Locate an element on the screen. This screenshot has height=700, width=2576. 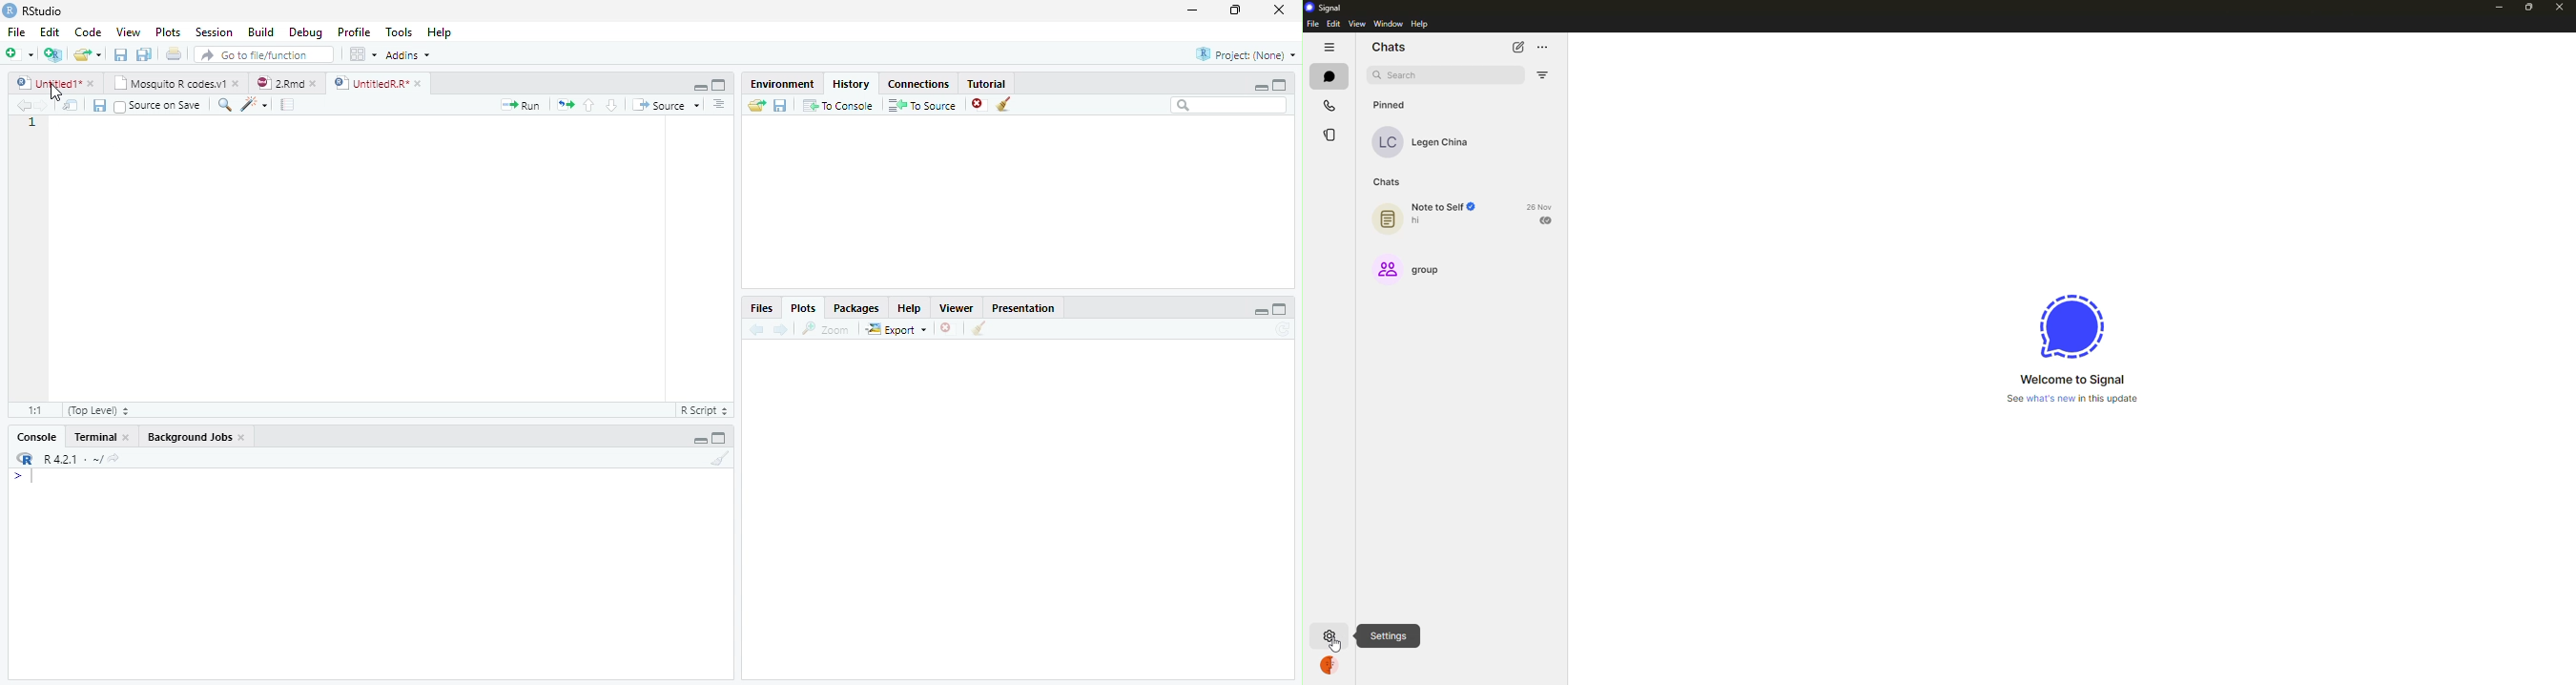
1:1 is located at coordinates (32, 410).